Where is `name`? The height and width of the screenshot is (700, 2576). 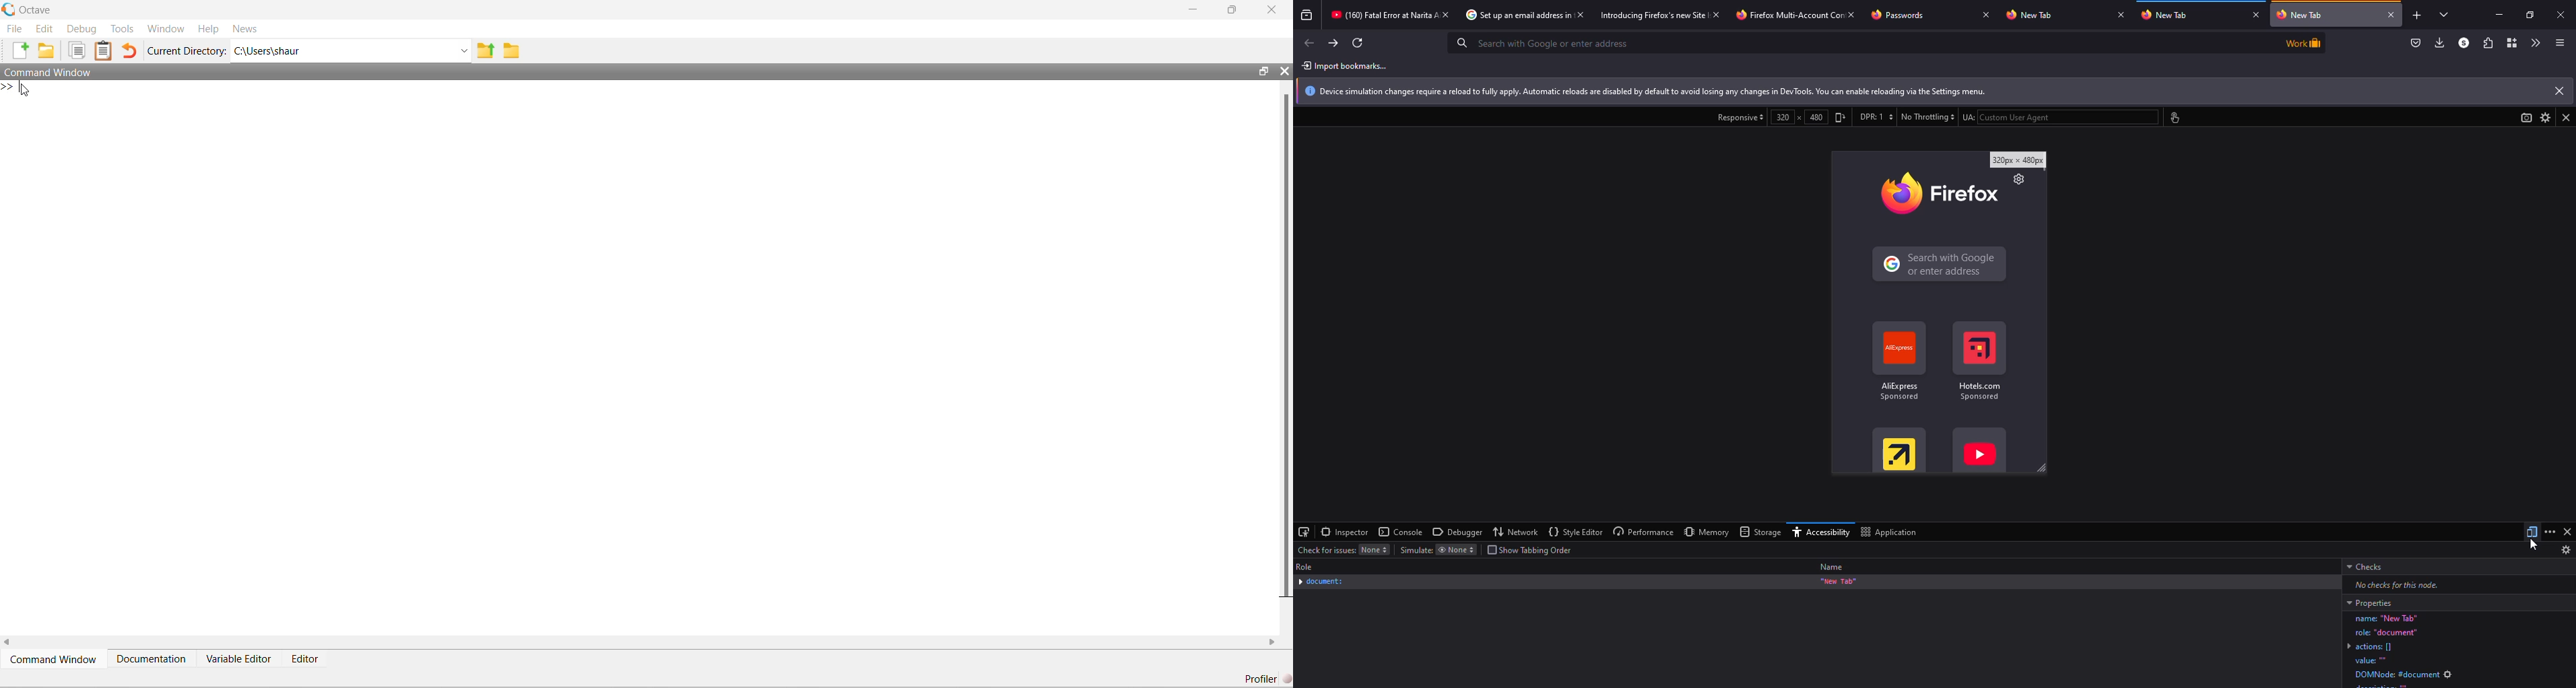 name is located at coordinates (1832, 567).